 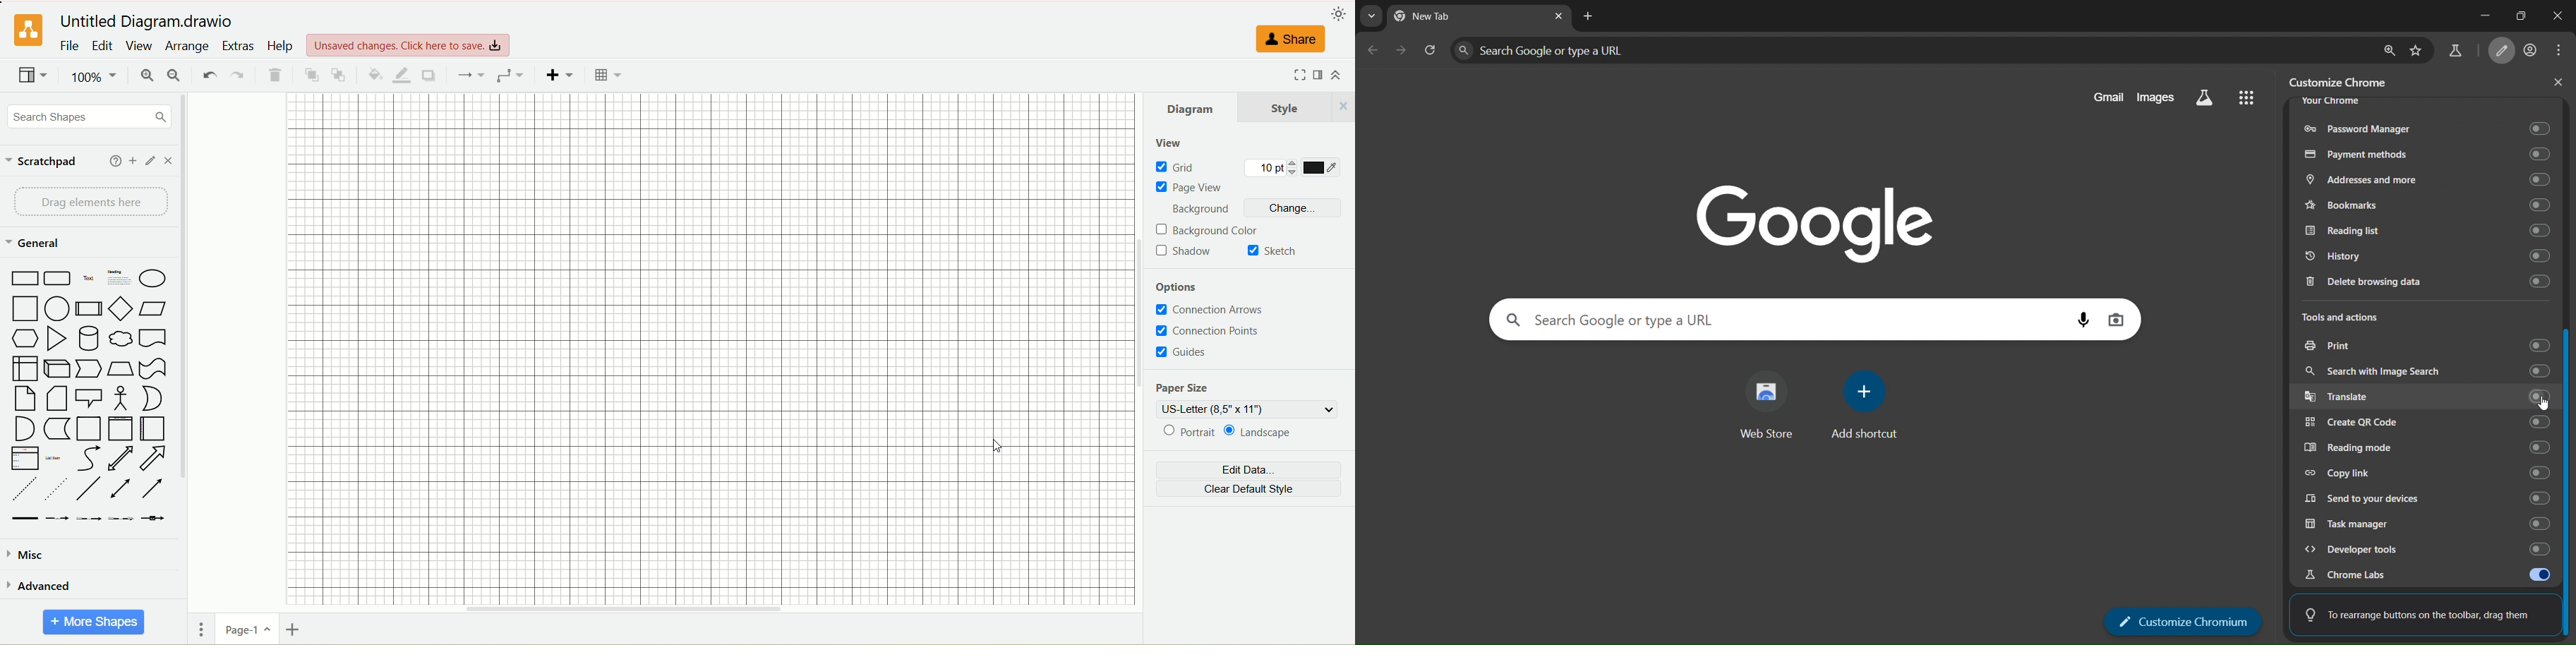 What do you see at coordinates (291, 631) in the screenshot?
I see `insert page` at bounding box center [291, 631].